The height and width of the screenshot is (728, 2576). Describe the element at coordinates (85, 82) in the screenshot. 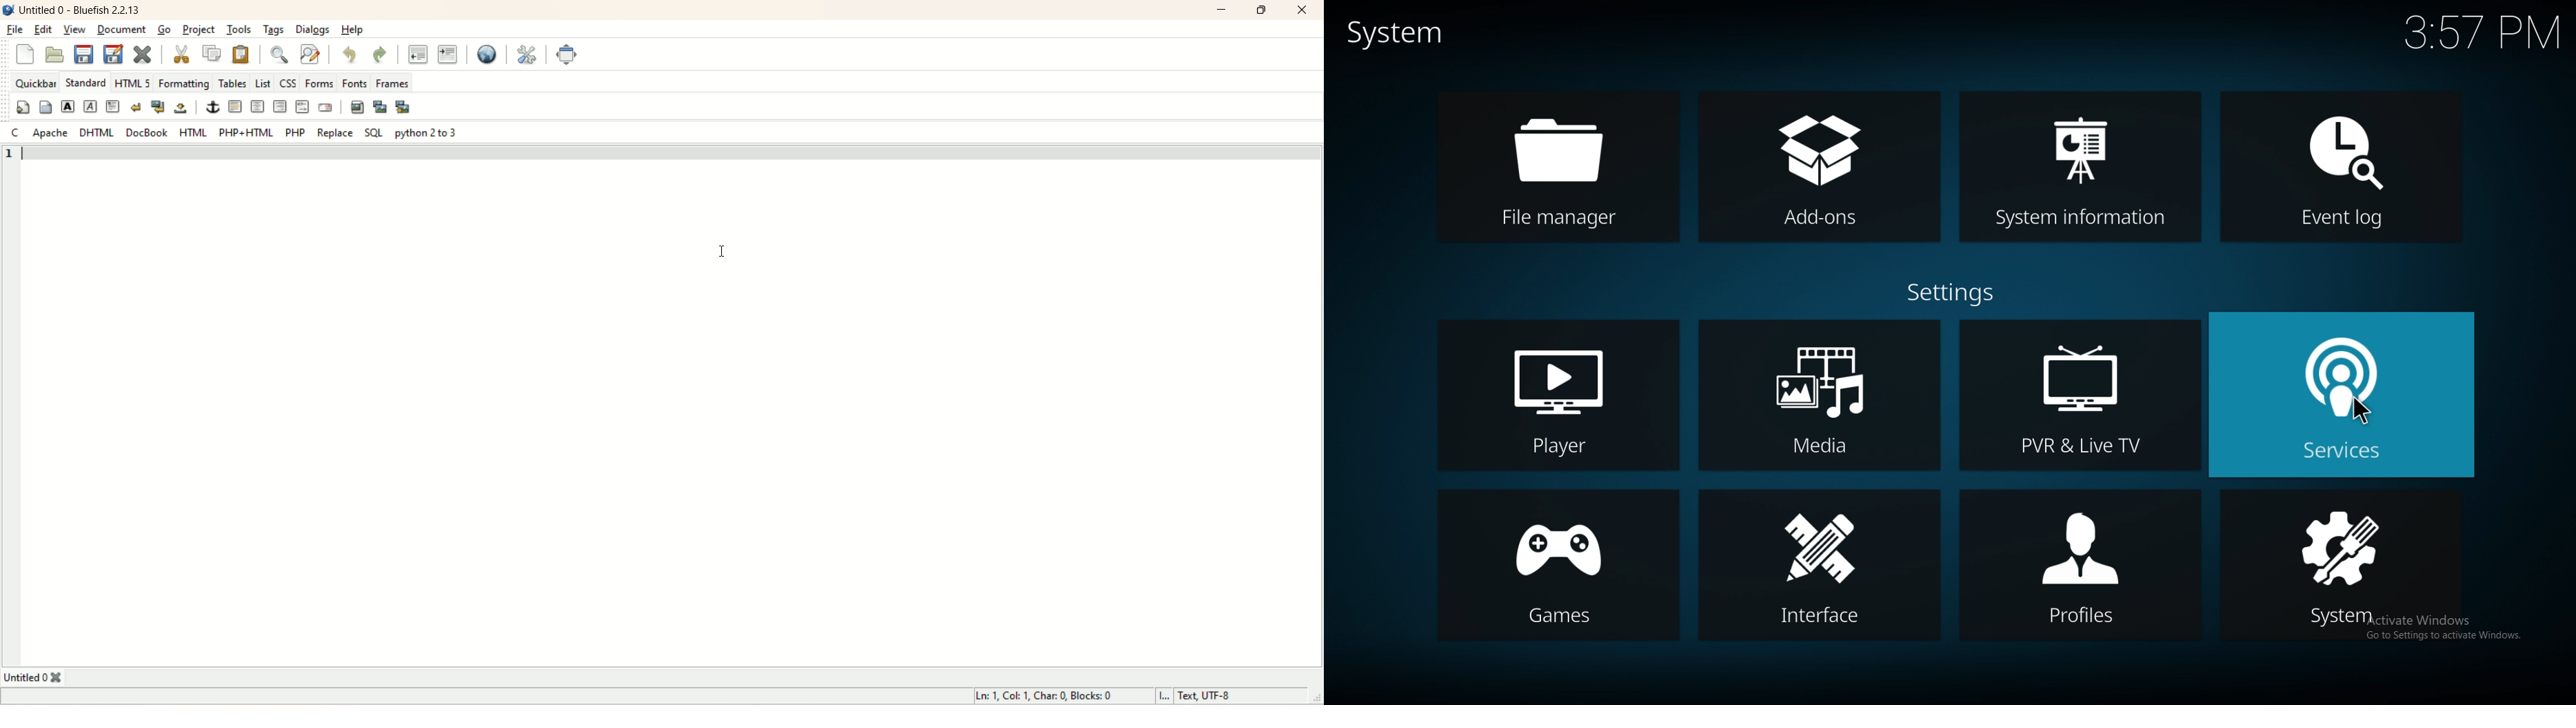

I see `standard` at that location.